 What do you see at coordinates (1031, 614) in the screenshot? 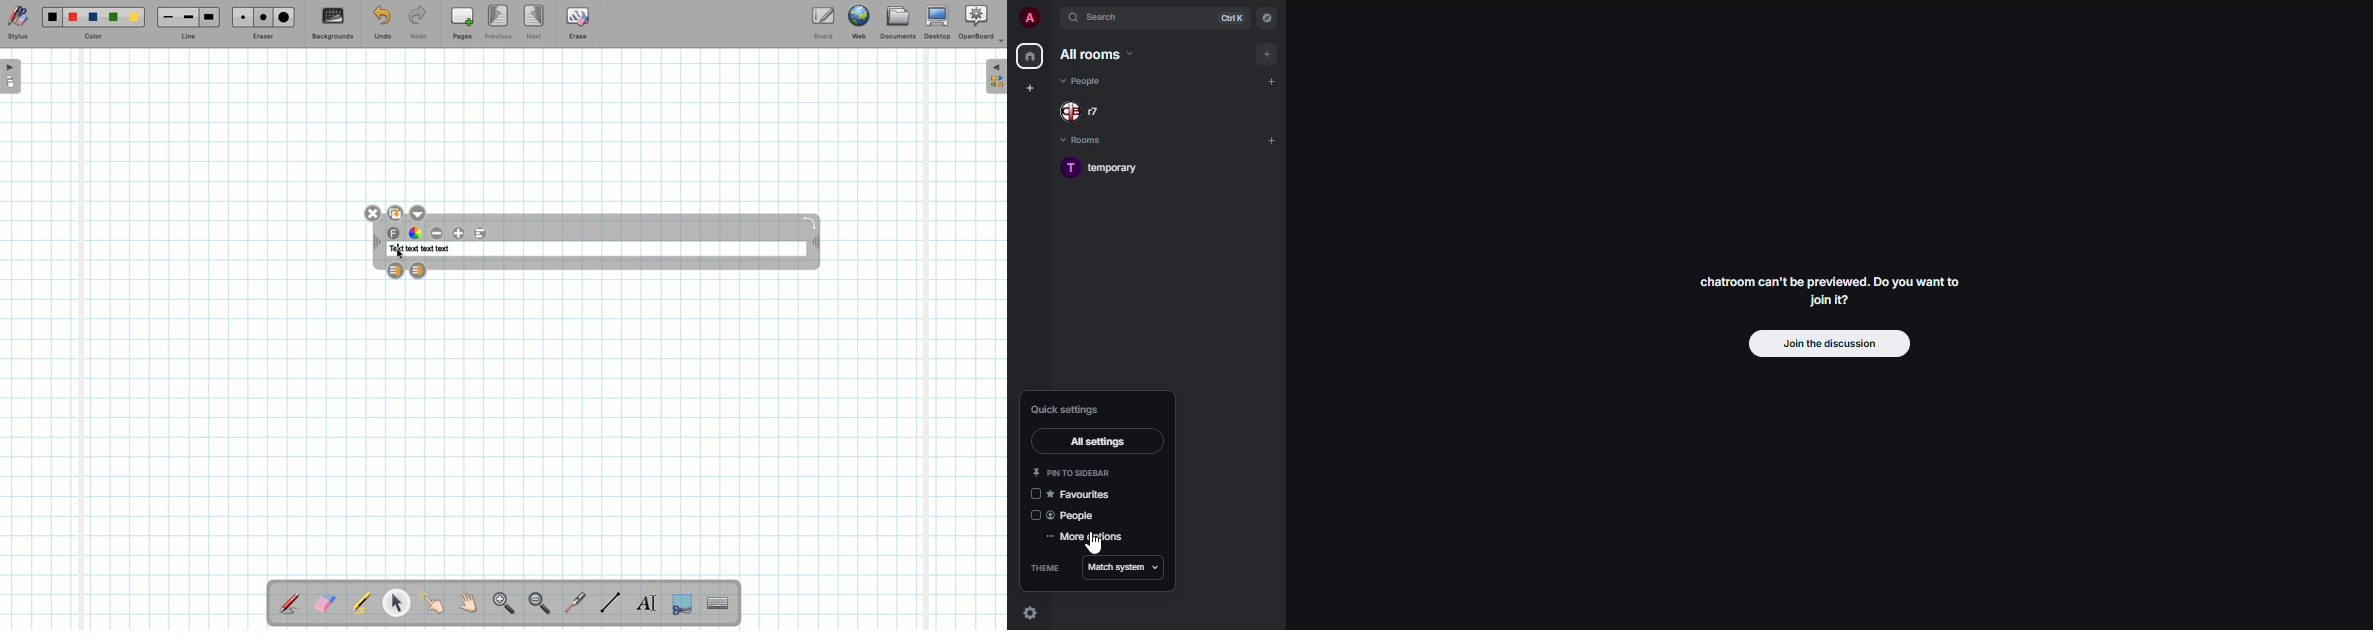
I see `quick settings` at bounding box center [1031, 614].